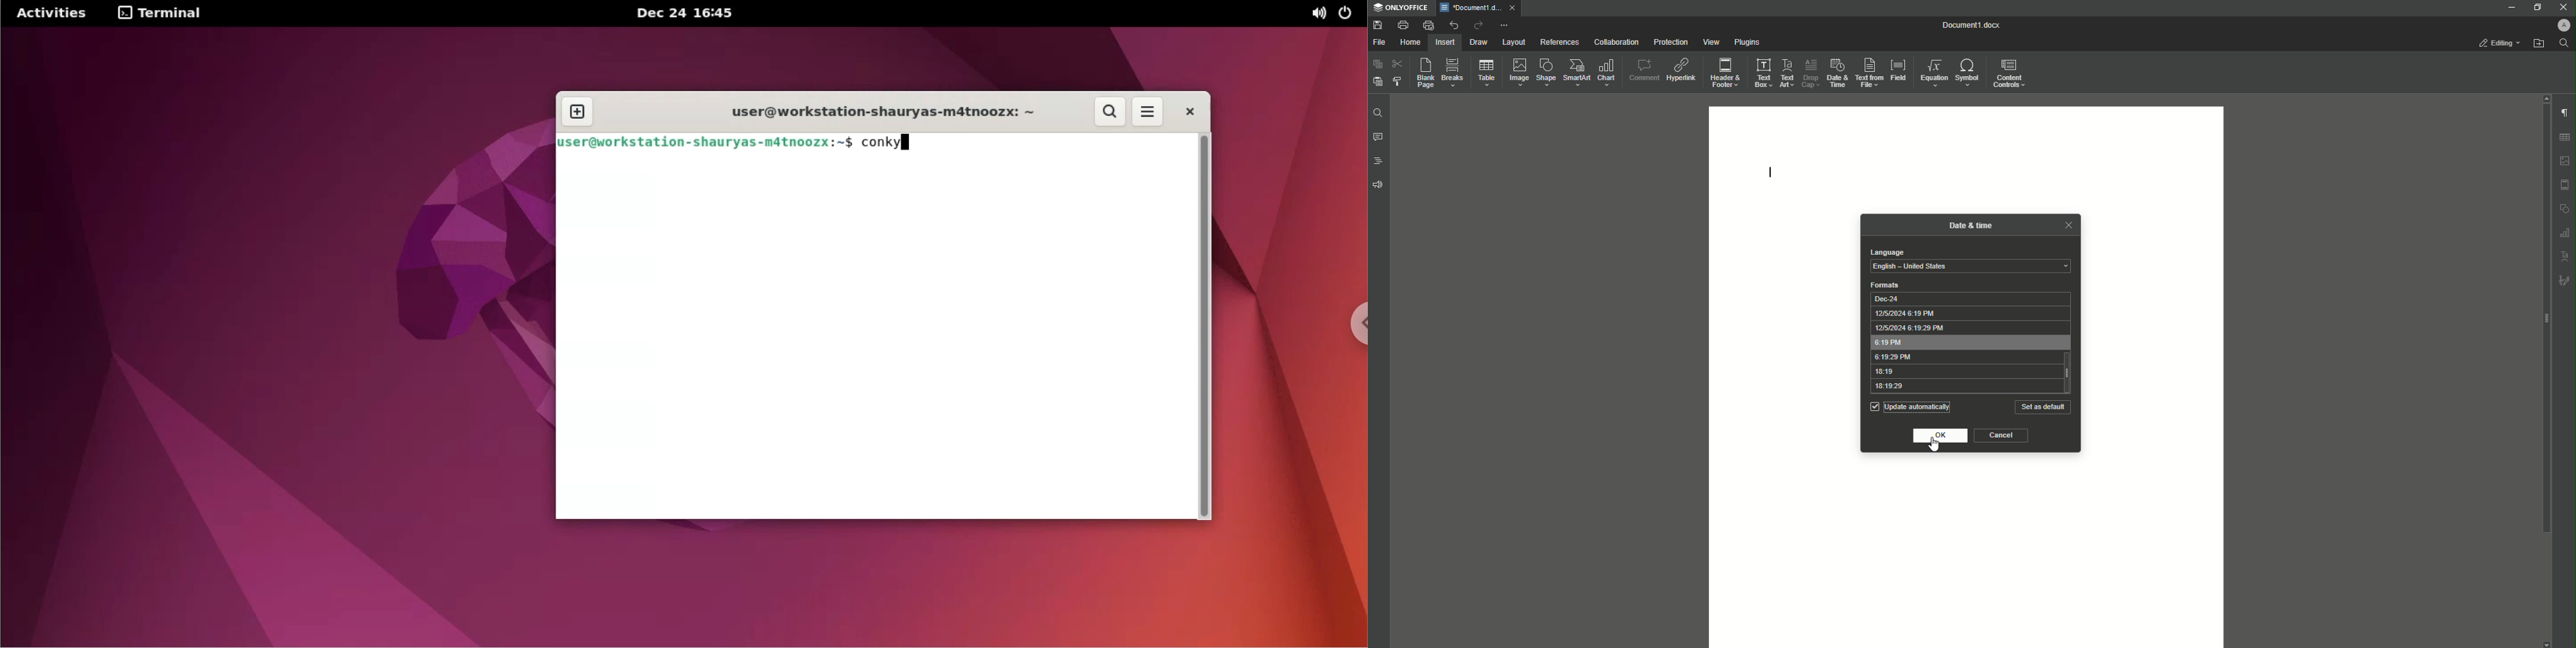 The height and width of the screenshot is (672, 2576). What do you see at coordinates (1377, 25) in the screenshot?
I see `Save` at bounding box center [1377, 25].